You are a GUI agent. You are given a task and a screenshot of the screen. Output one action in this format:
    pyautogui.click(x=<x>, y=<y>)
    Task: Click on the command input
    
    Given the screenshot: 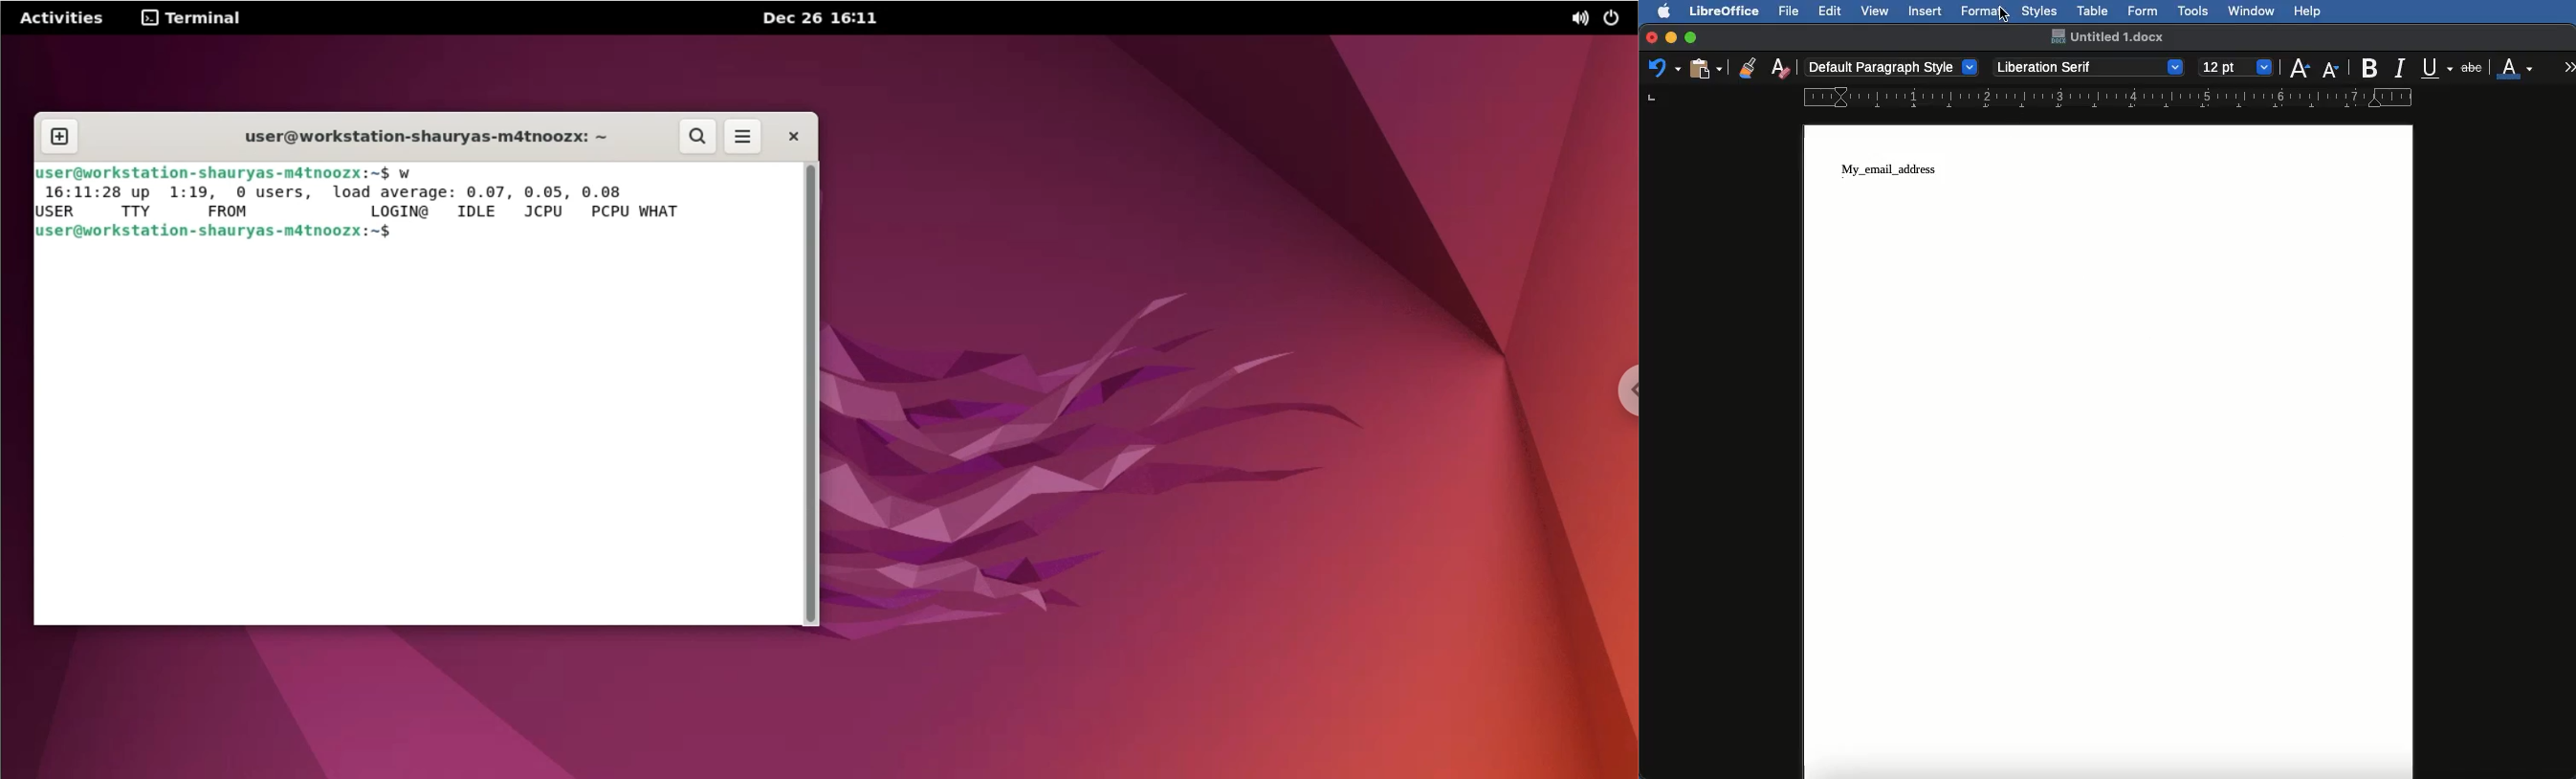 What is the action you would take?
    pyautogui.click(x=600, y=231)
    